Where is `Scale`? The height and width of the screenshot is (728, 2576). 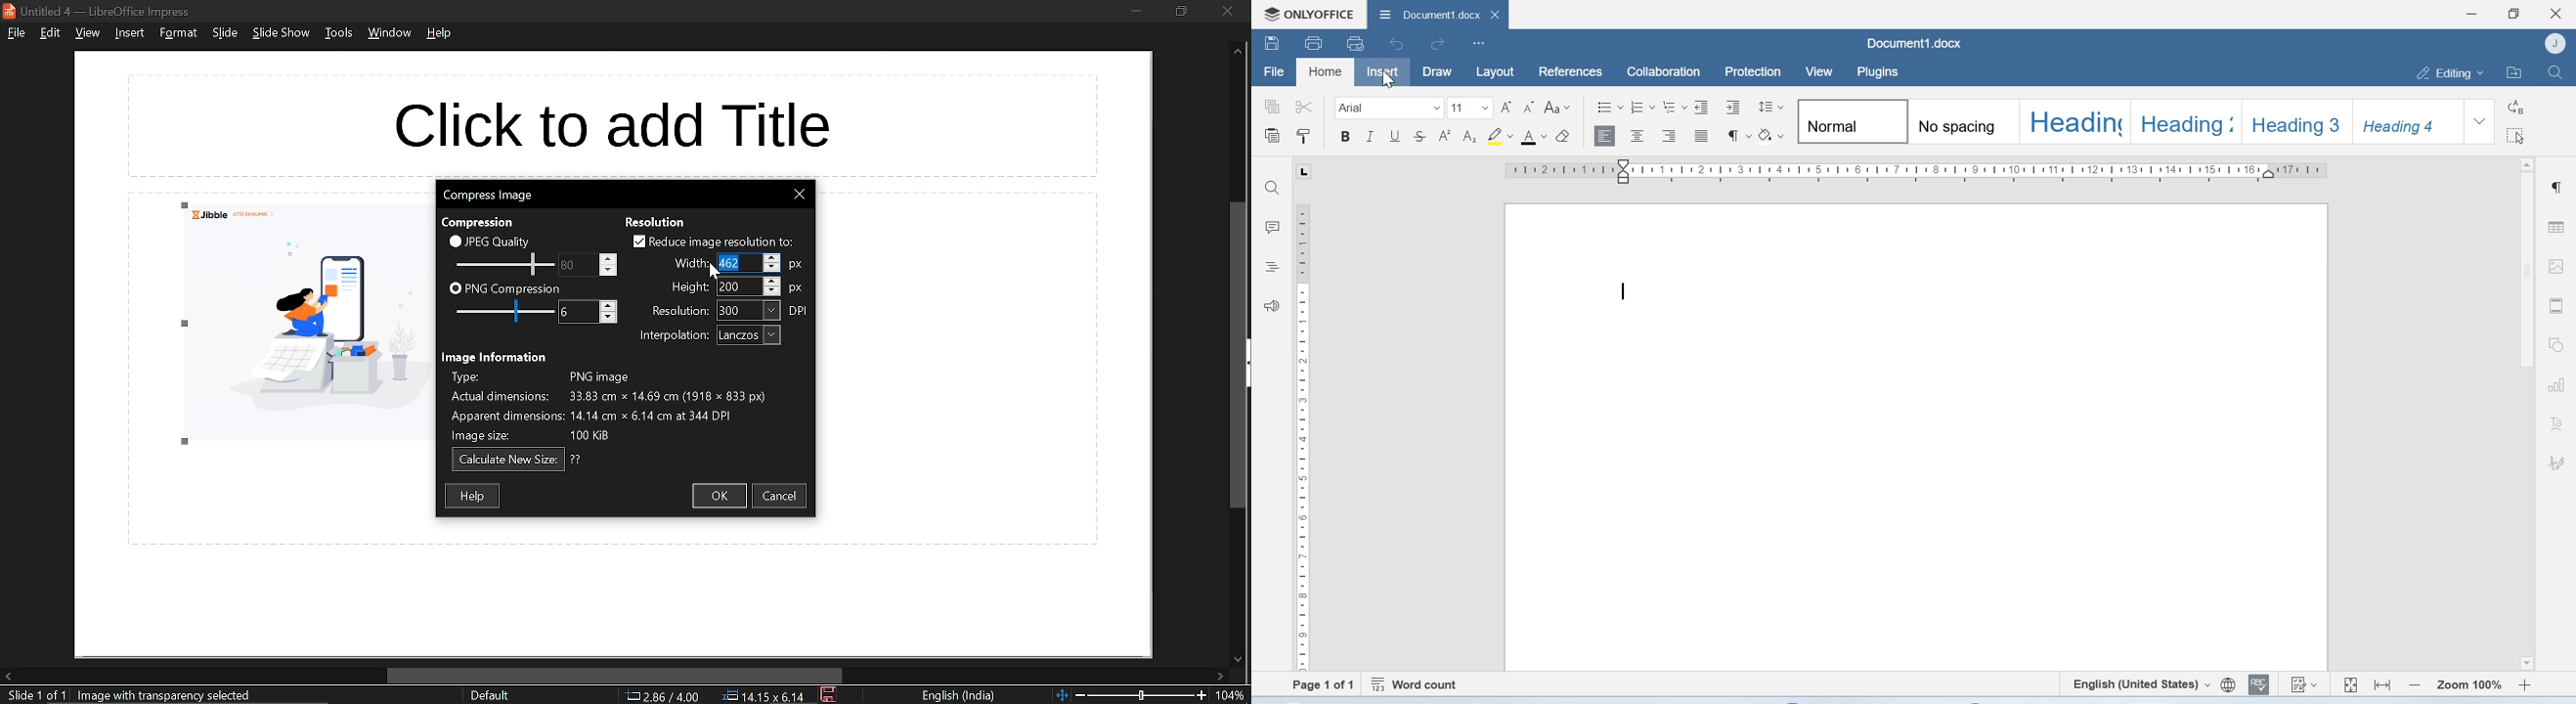
Scale is located at coordinates (1919, 173).